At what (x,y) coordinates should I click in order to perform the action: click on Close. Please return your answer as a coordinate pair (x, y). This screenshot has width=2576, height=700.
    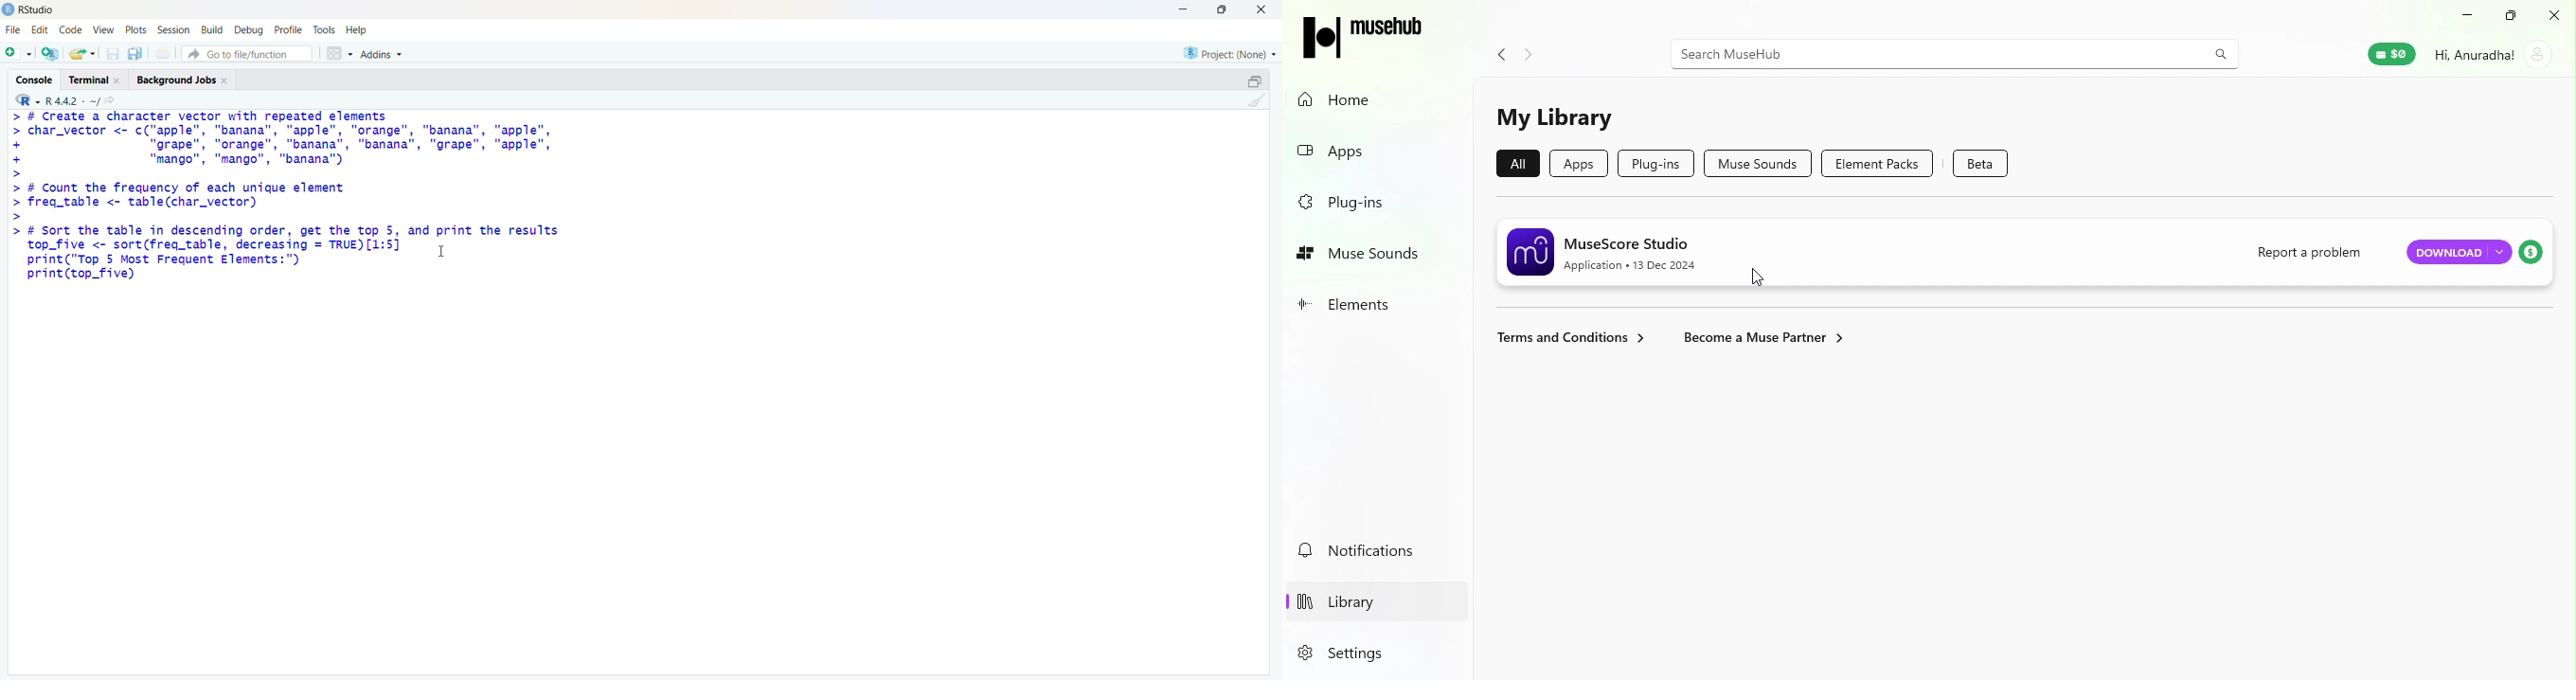
    Looking at the image, I should click on (1262, 10).